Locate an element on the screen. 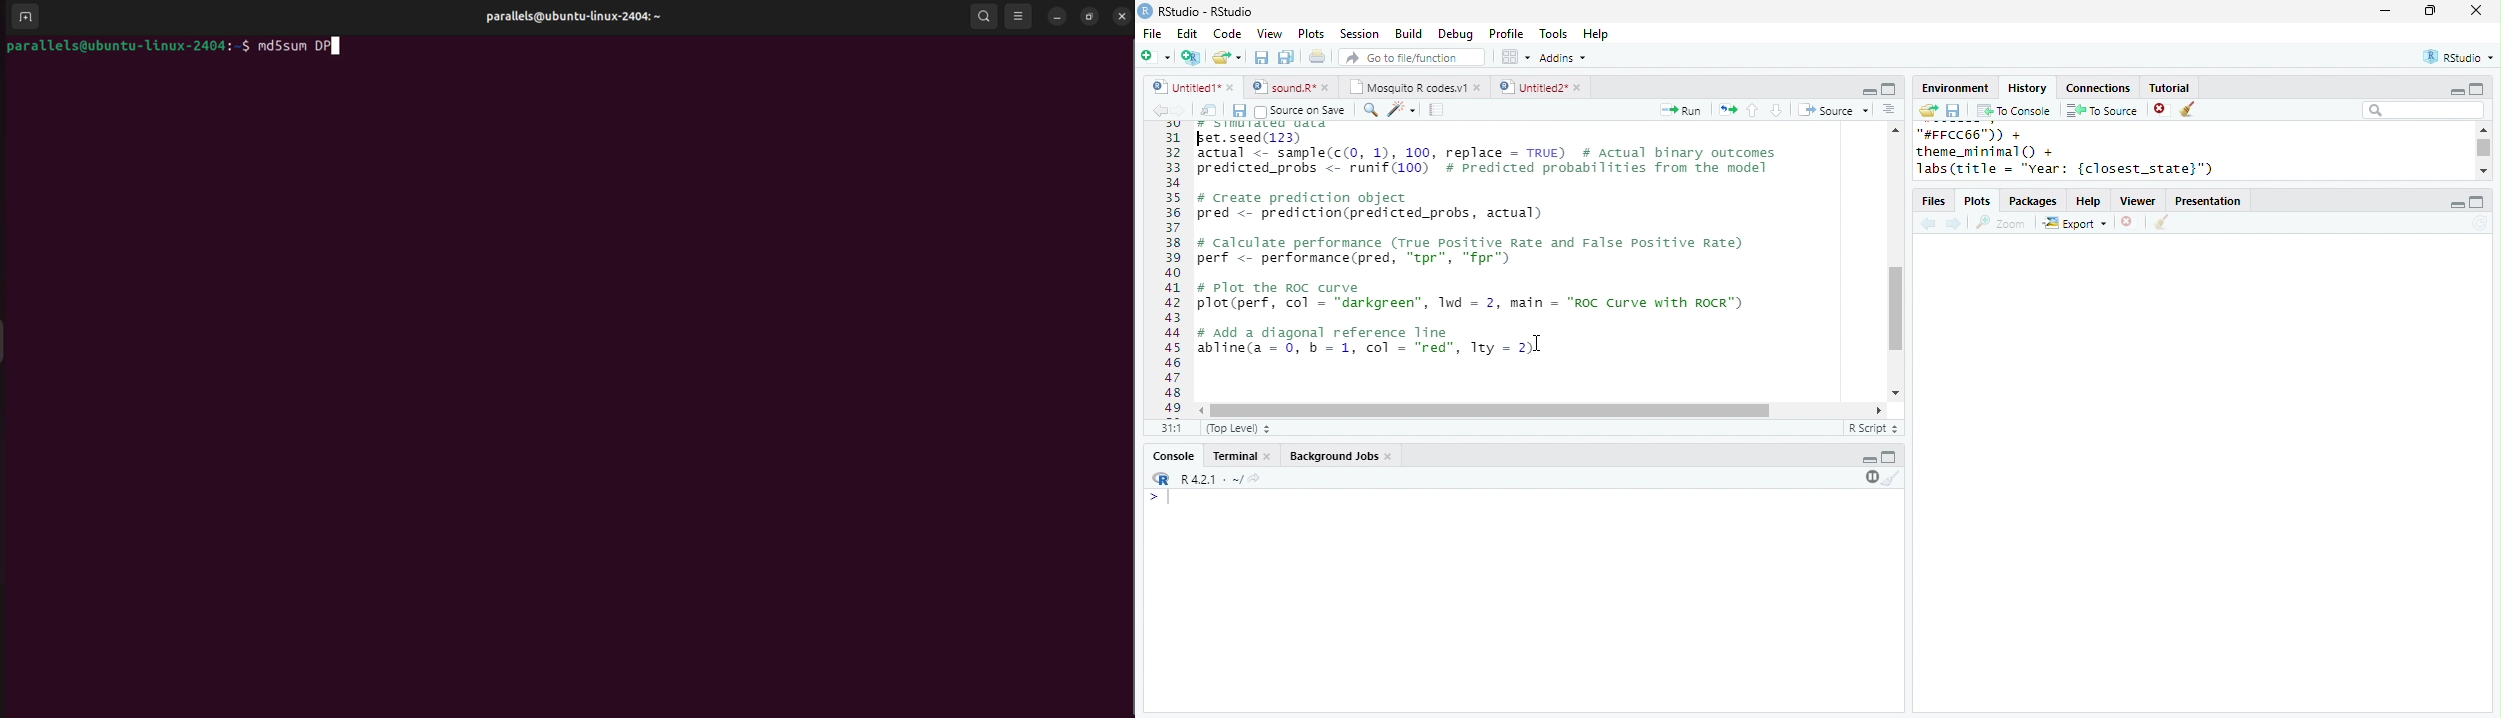 Image resolution: width=2520 pixels, height=728 pixels. Edit is located at coordinates (1187, 34).